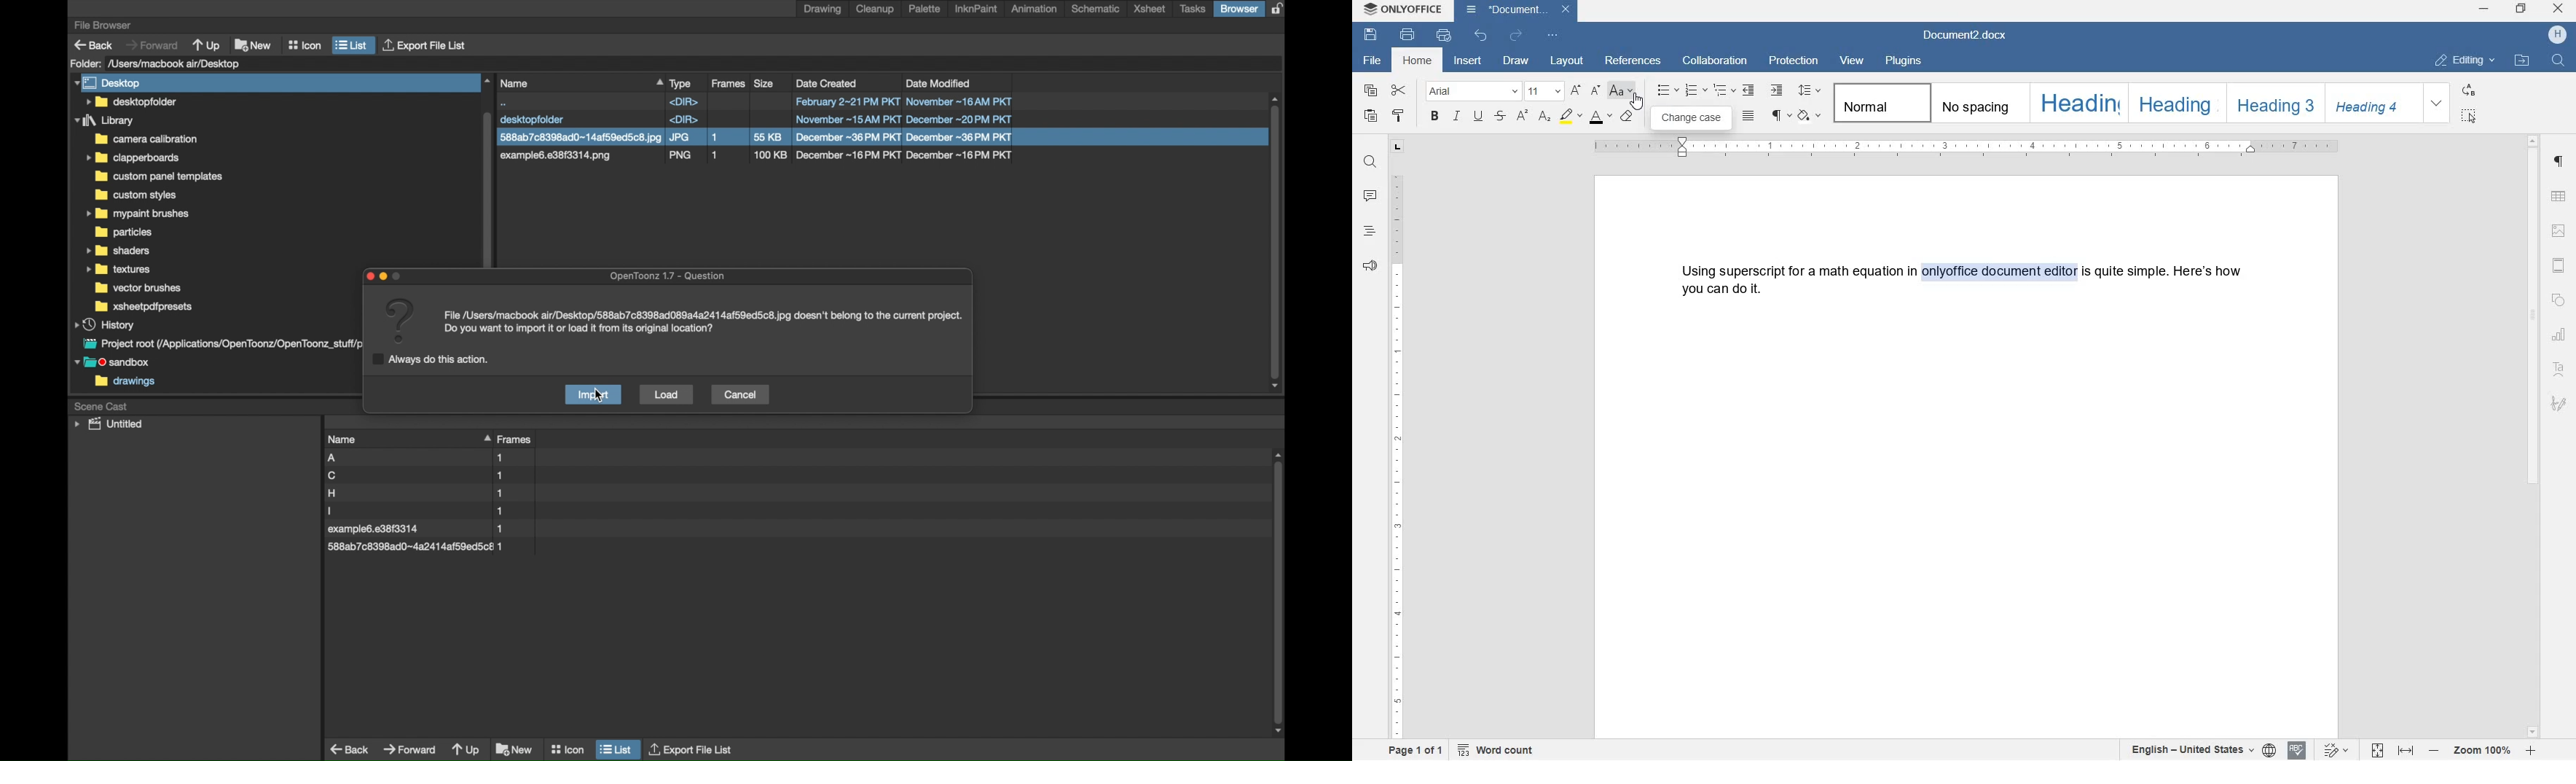 This screenshot has height=784, width=2576. What do you see at coordinates (2395, 750) in the screenshot?
I see `fit to page or fit to width` at bounding box center [2395, 750].